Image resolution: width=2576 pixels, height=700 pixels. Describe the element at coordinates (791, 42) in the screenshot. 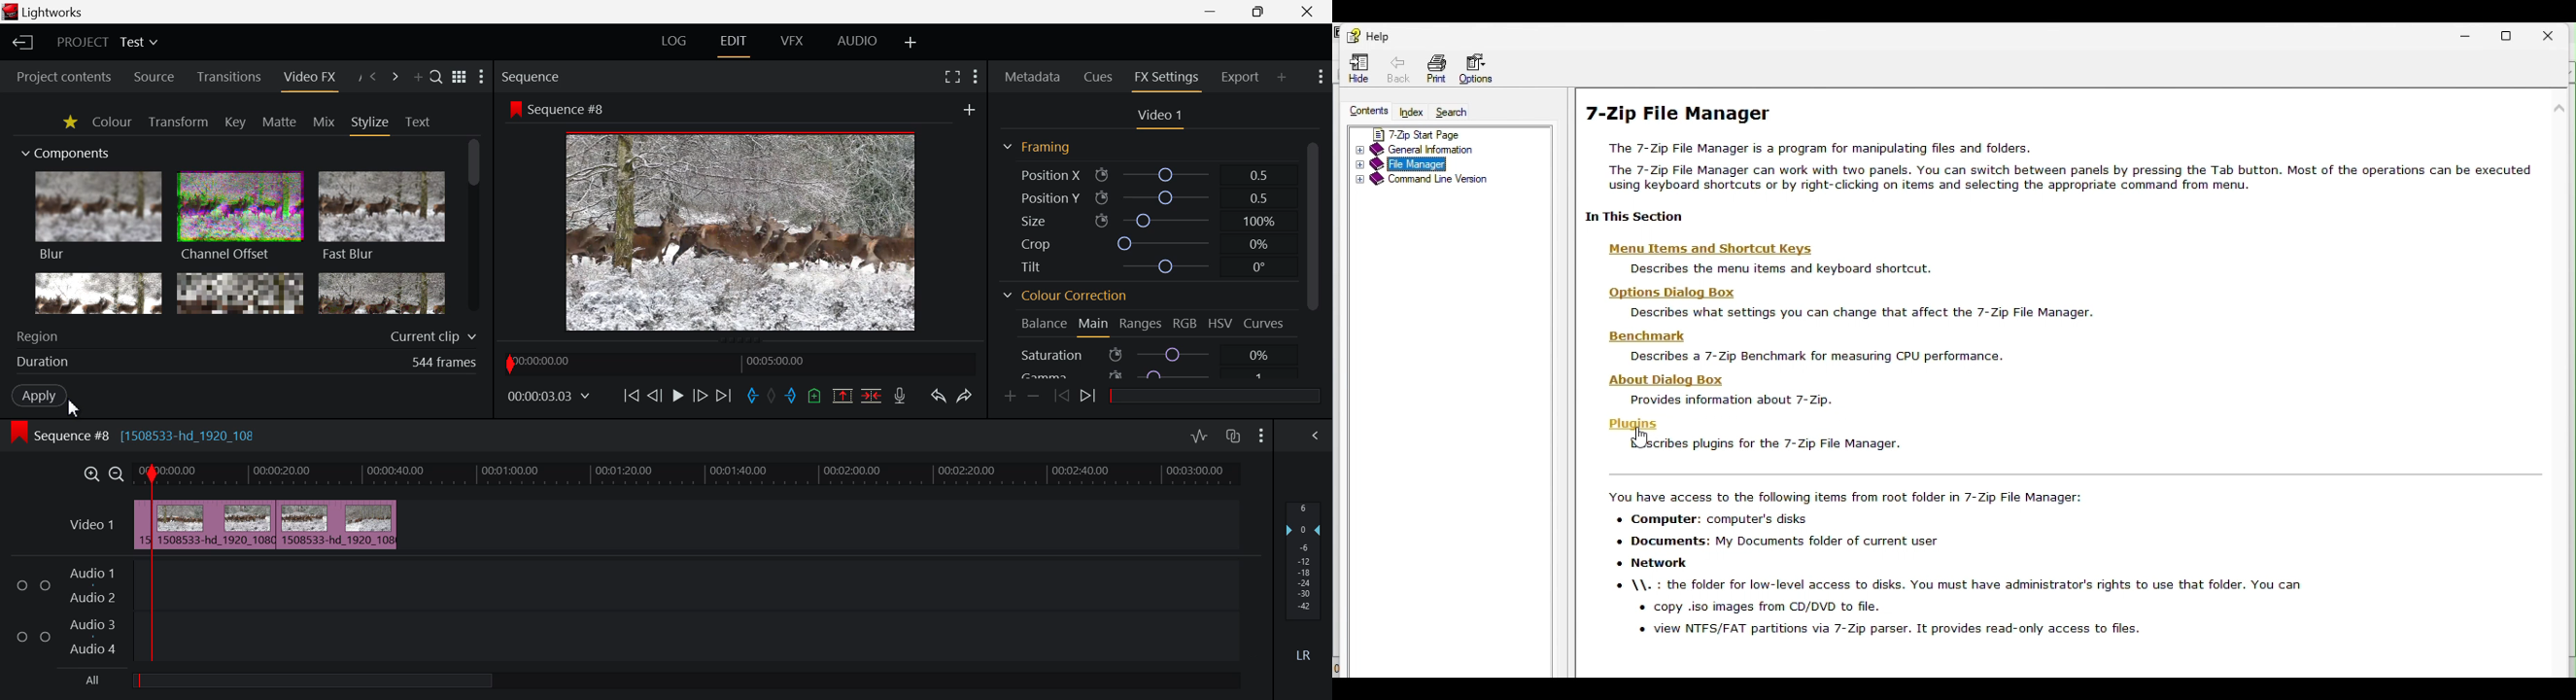

I see `VFX Layout` at that location.